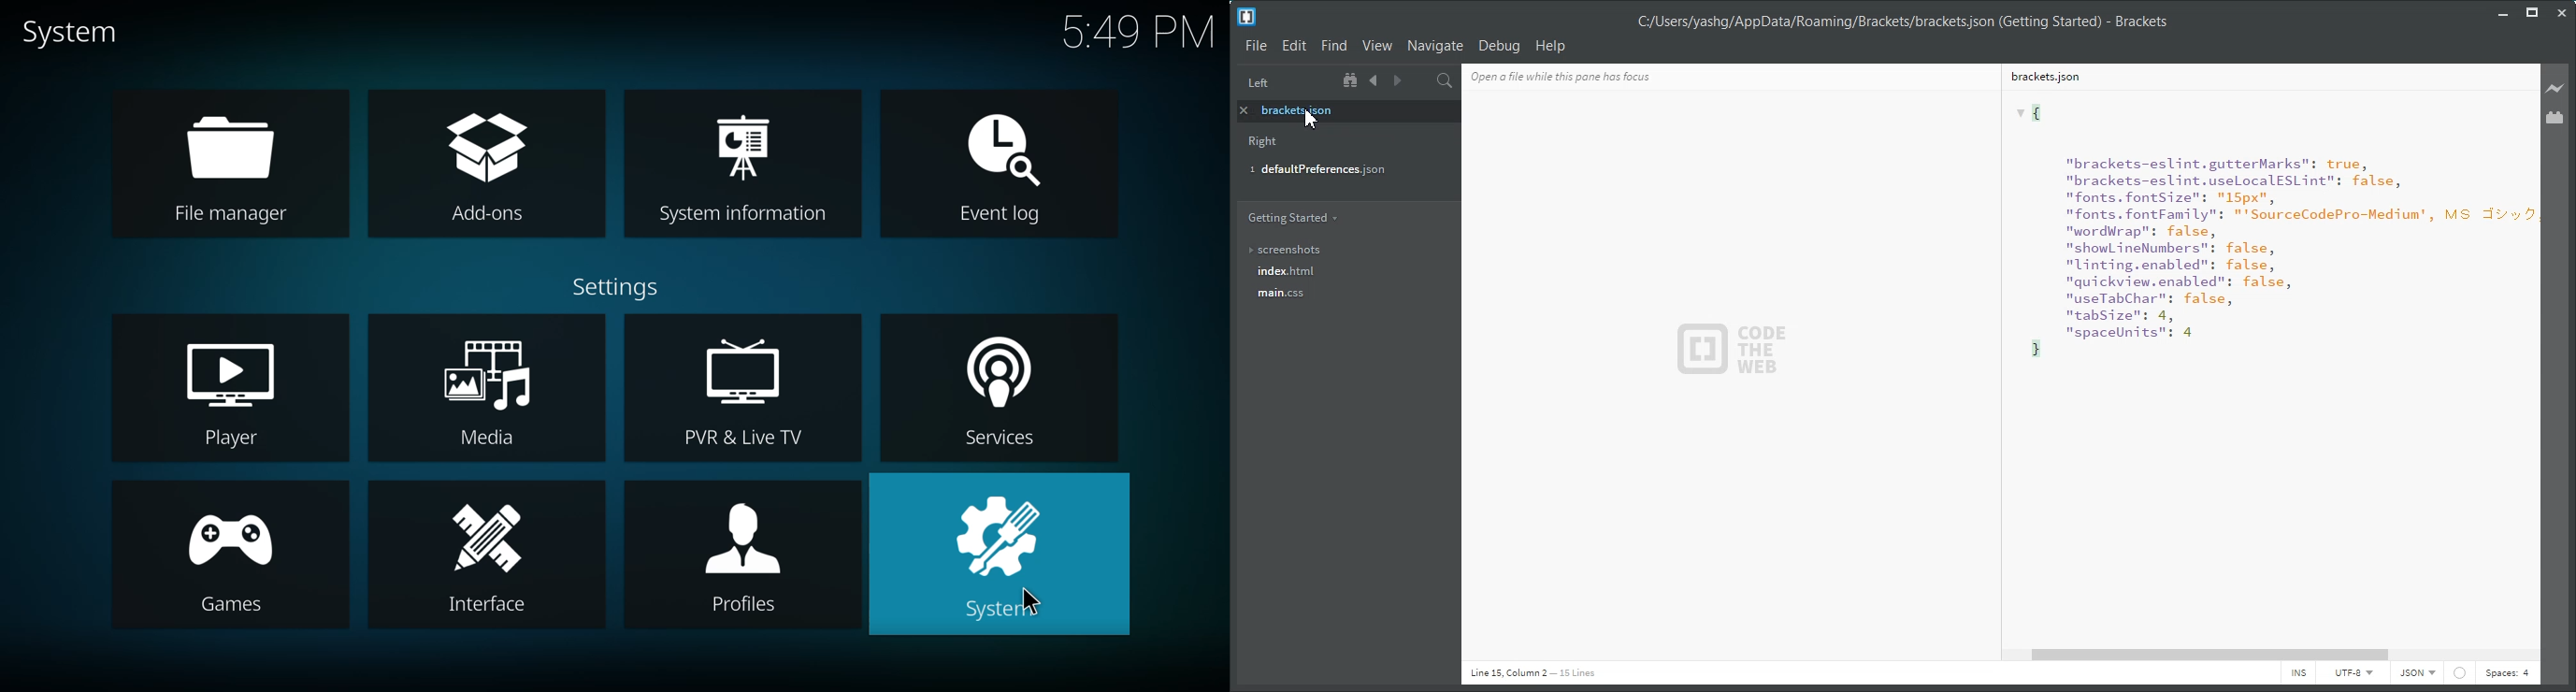  Describe the element at coordinates (2459, 676) in the screenshot. I see `circle` at that location.